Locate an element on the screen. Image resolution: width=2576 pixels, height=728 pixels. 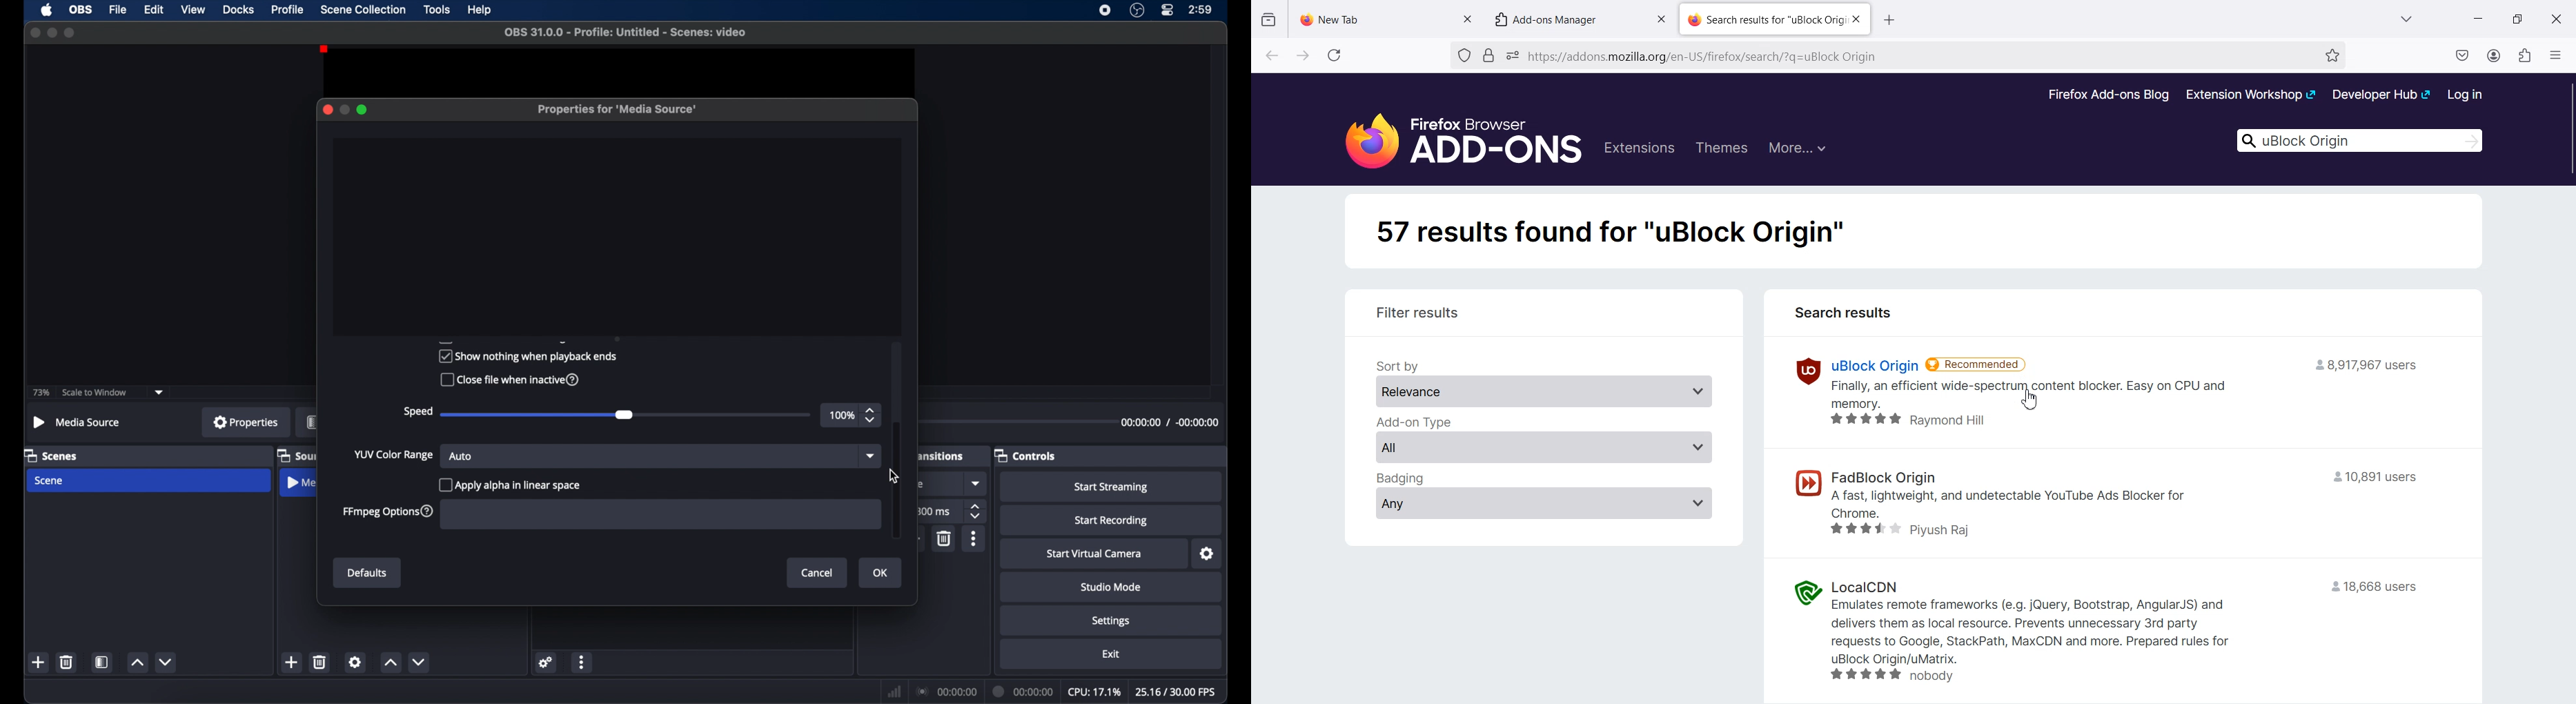
scroll box is located at coordinates (898, 480).